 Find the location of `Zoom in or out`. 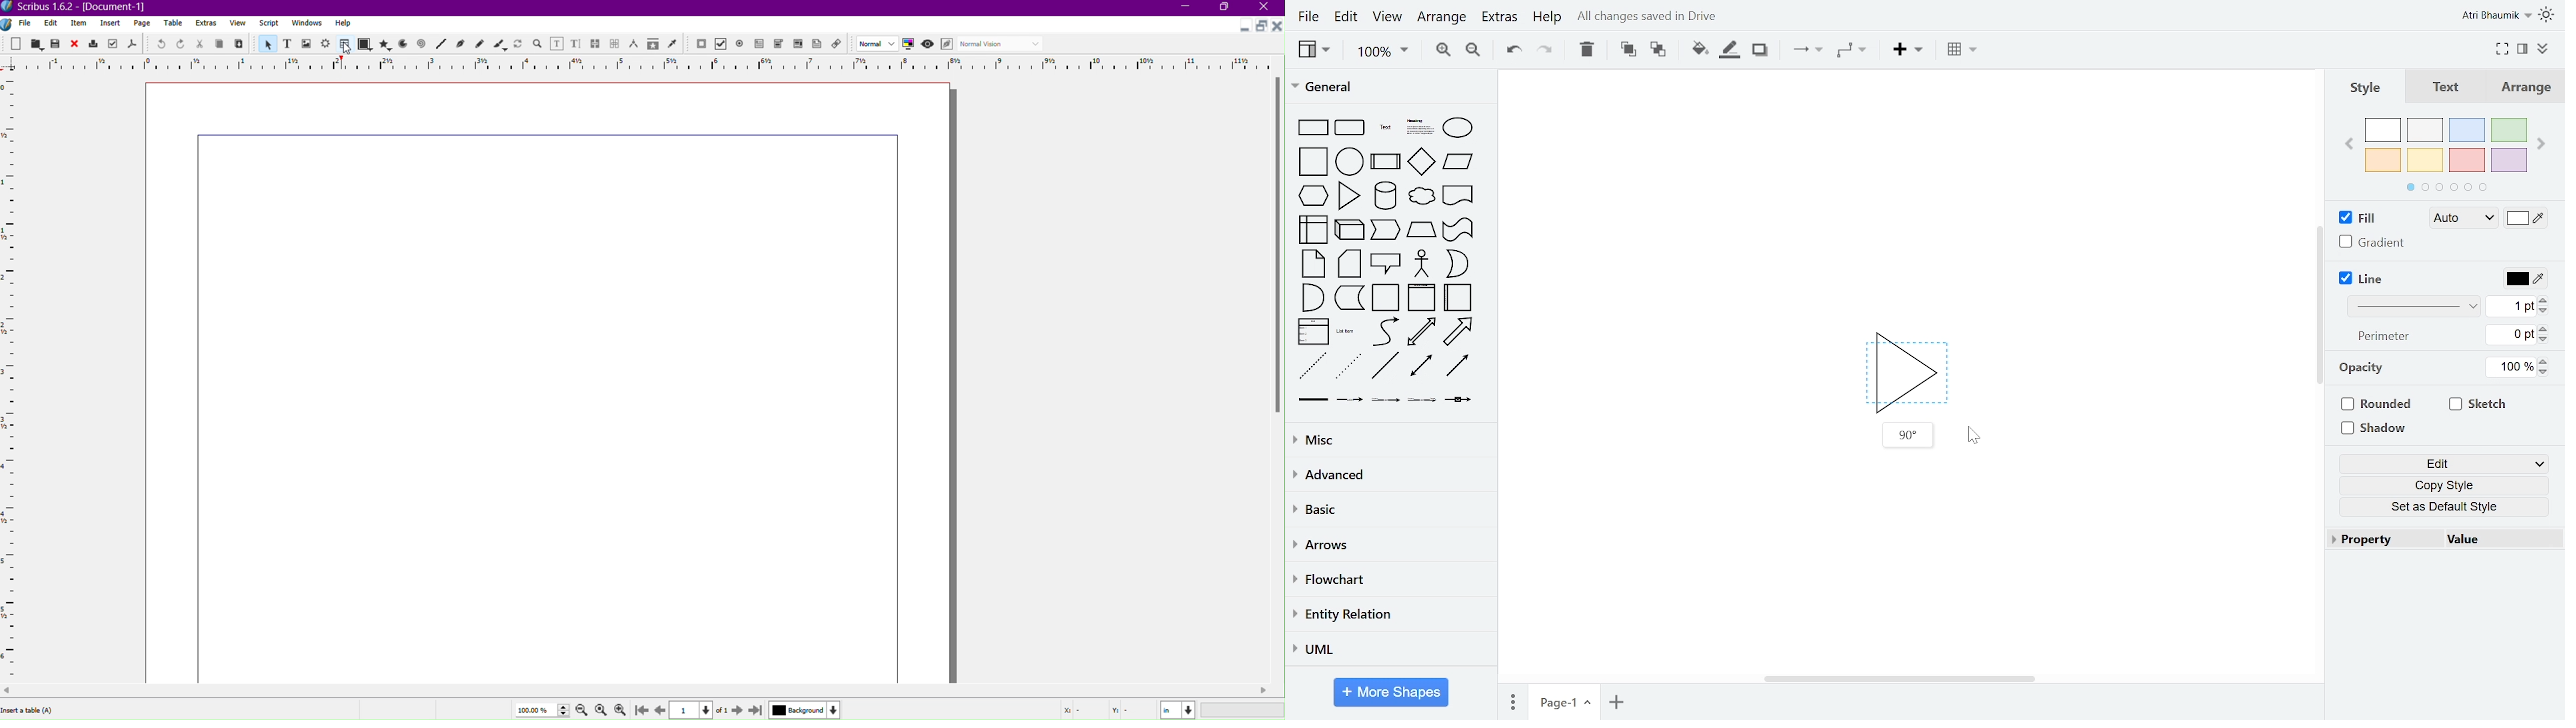

Zoom in or out is located at coordinates (538, 43).